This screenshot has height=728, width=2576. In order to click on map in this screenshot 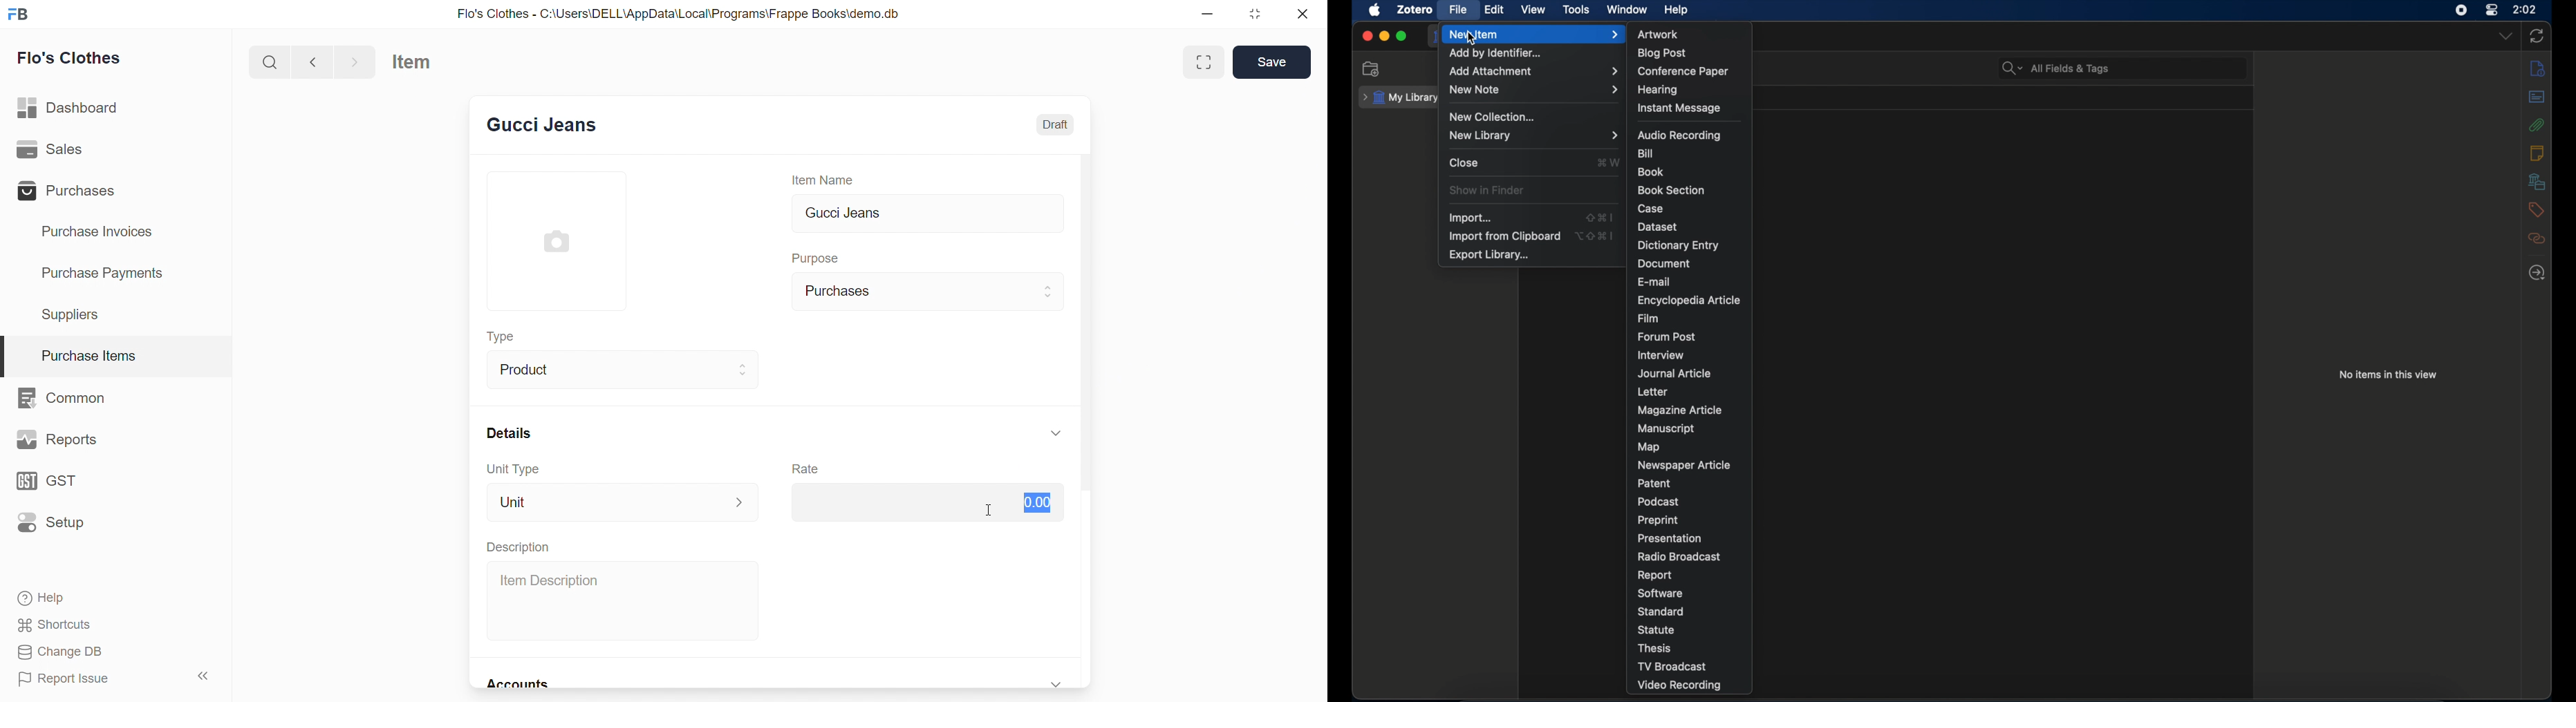, I will do `click(1649, 447)`.